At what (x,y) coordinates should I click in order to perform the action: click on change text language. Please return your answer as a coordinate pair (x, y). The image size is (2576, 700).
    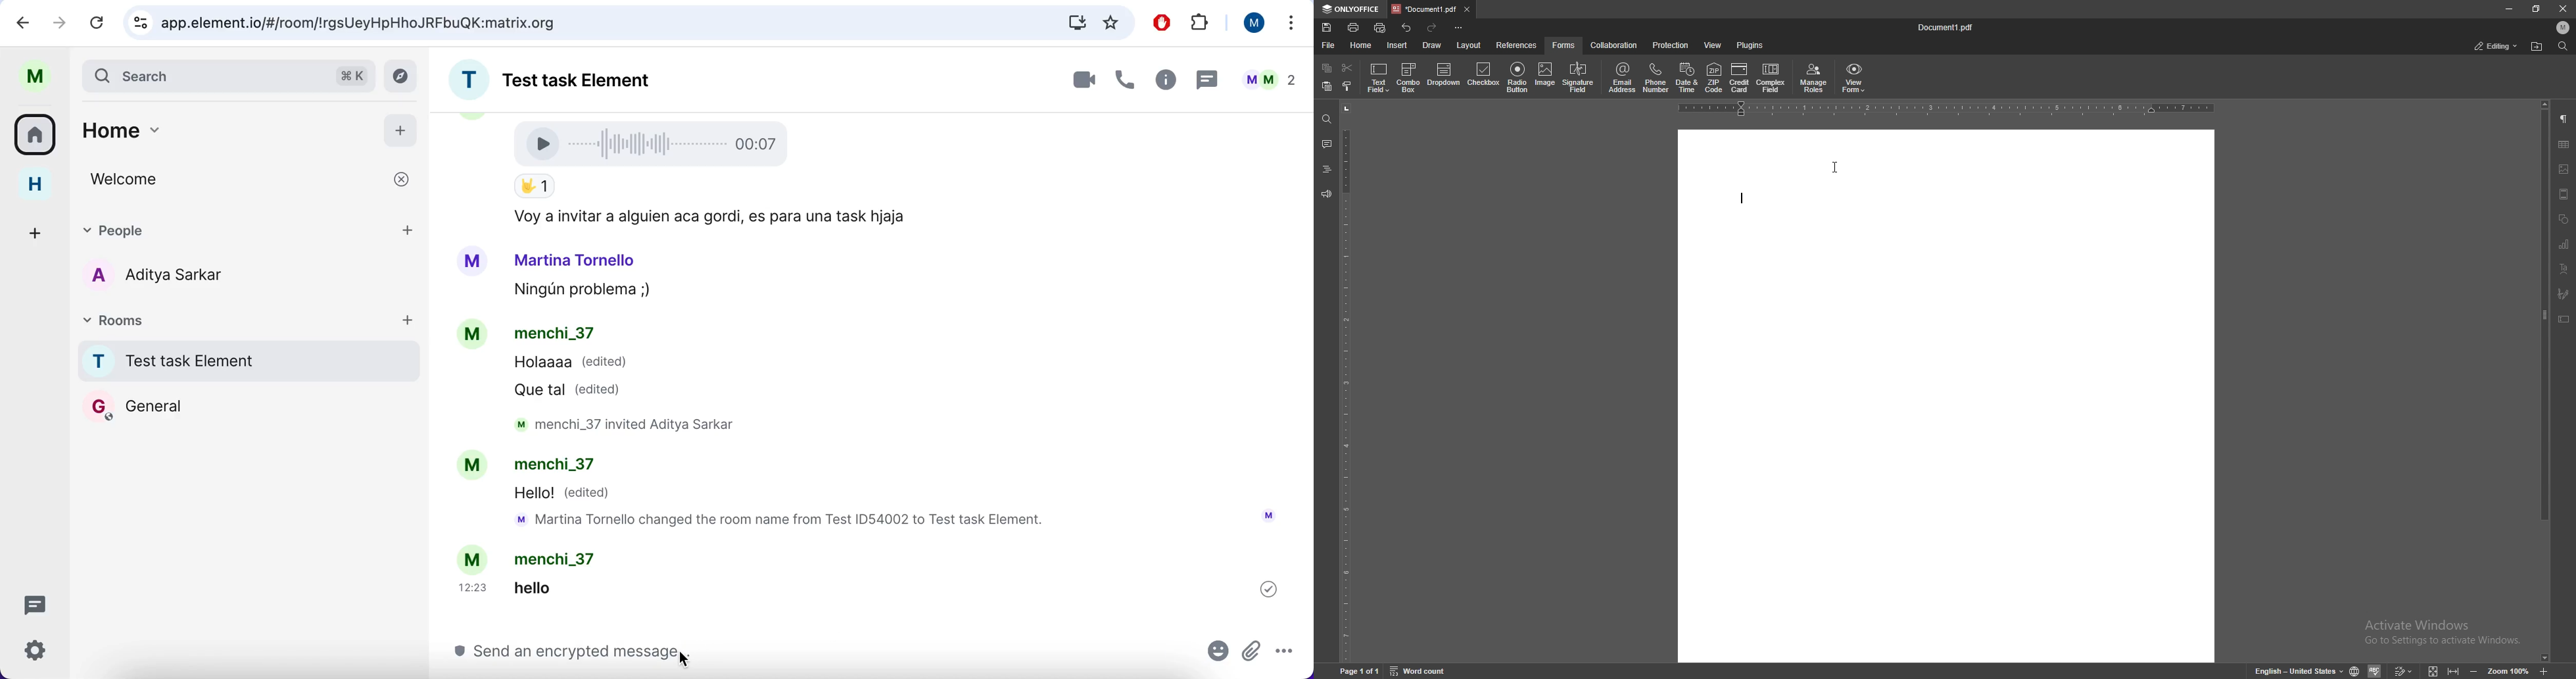
    Looking at the image, I should click on (2296, 670).